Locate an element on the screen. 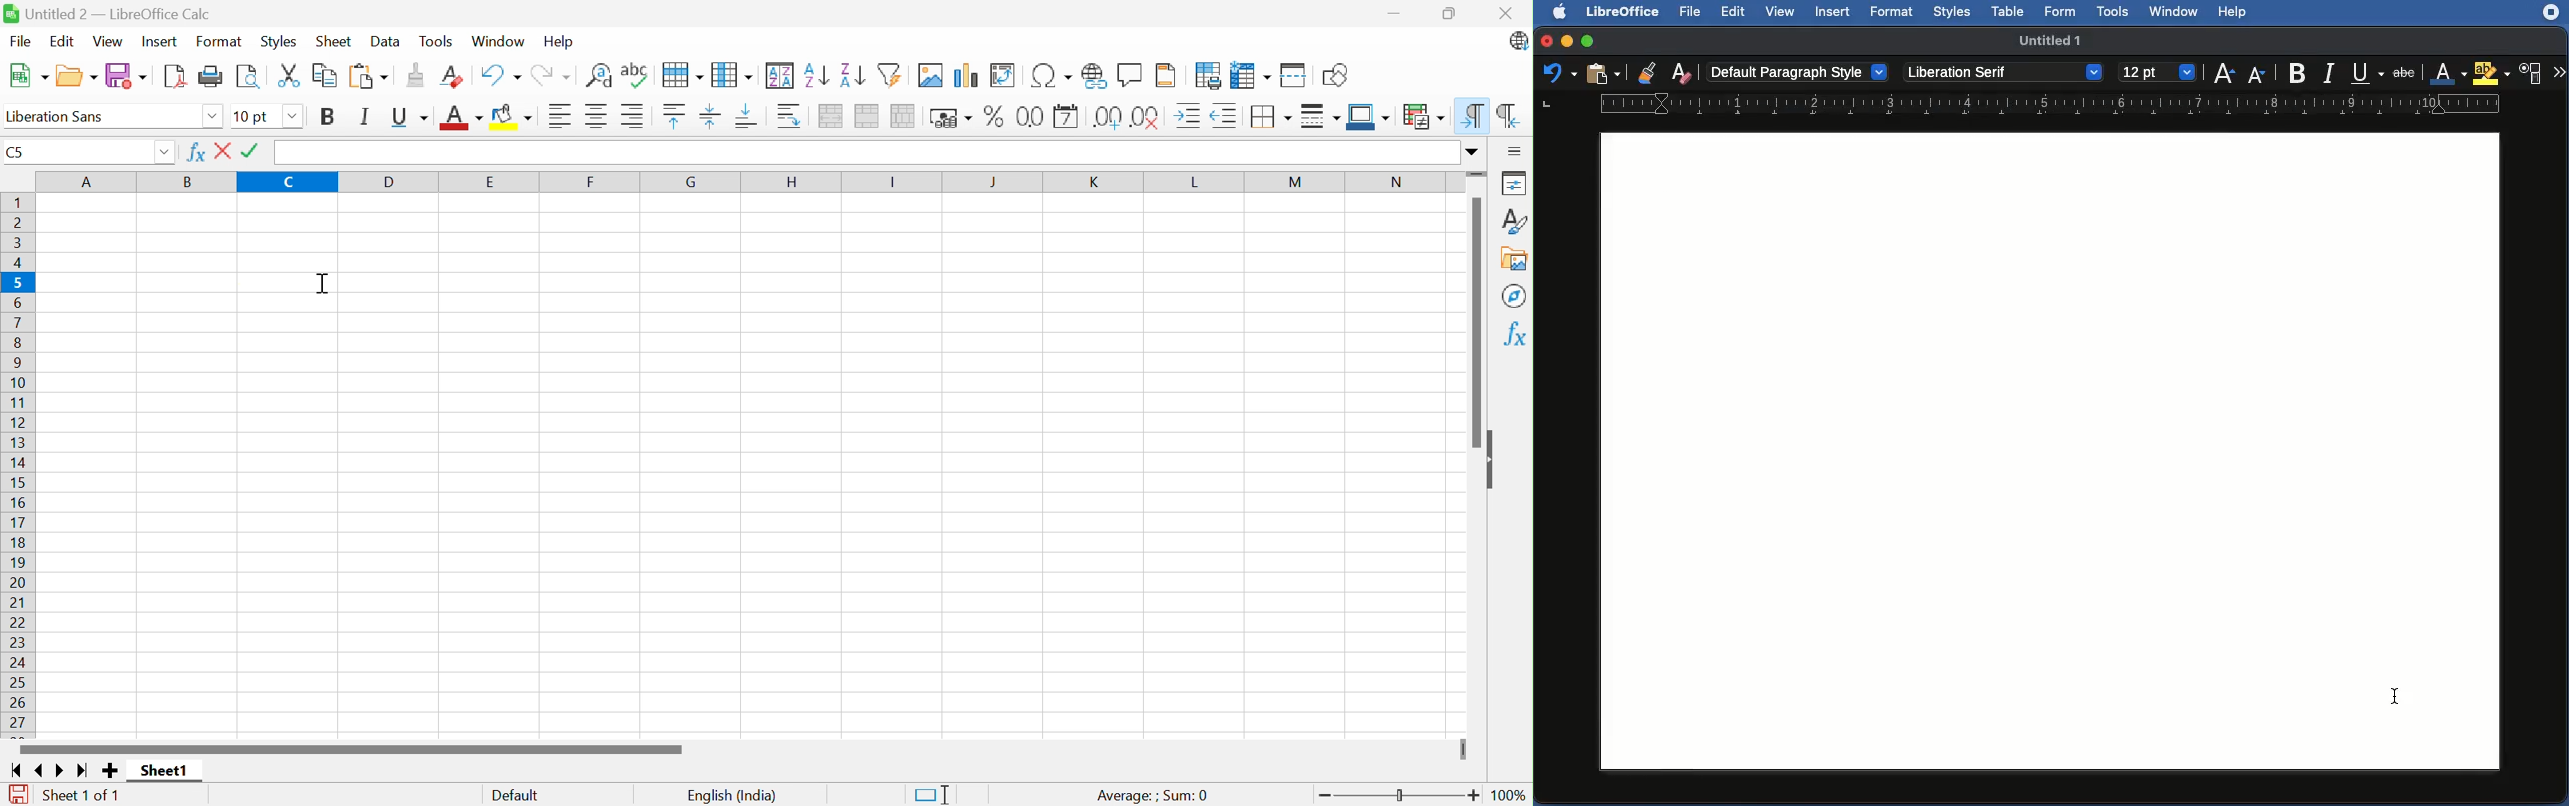 Image resolution: width=2576 pixels, height=812 pixels. Conditional is located at coordinates (1423, 116).